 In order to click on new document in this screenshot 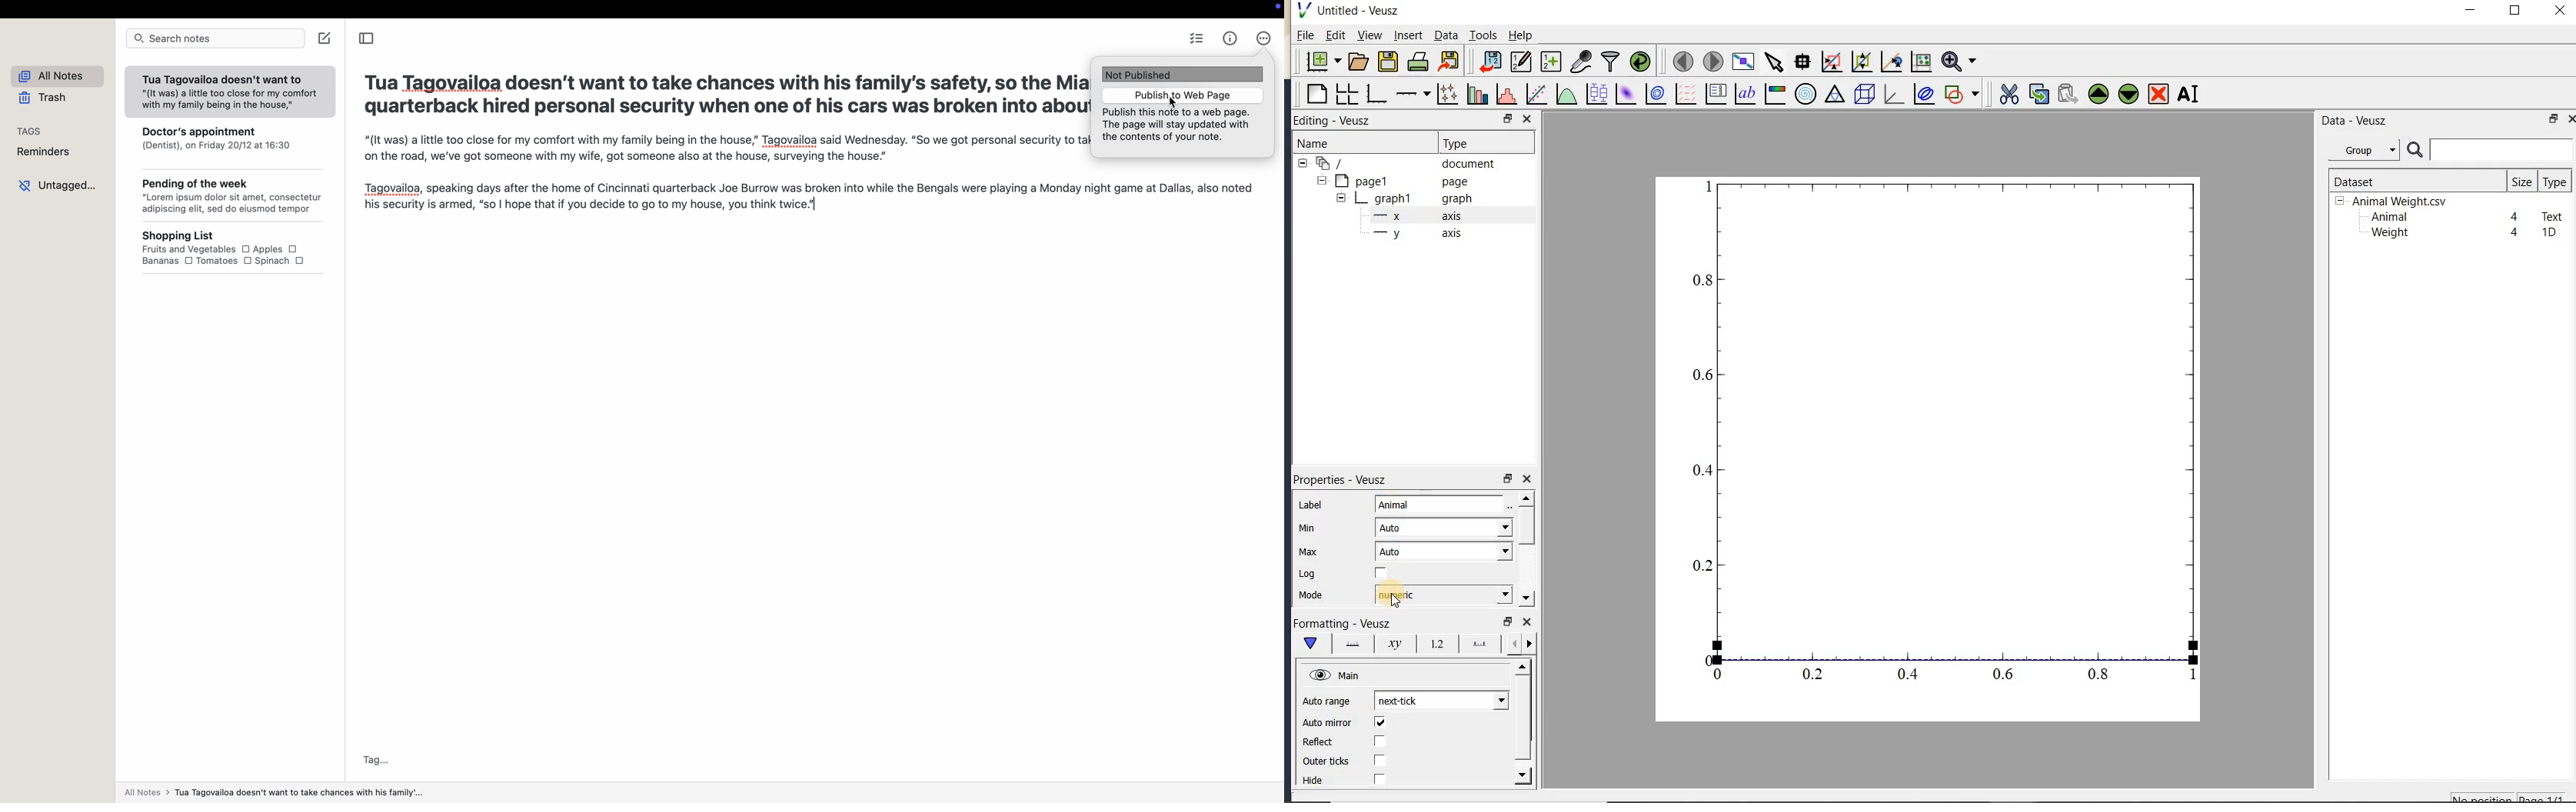, I will do `click(1320, 62)`.